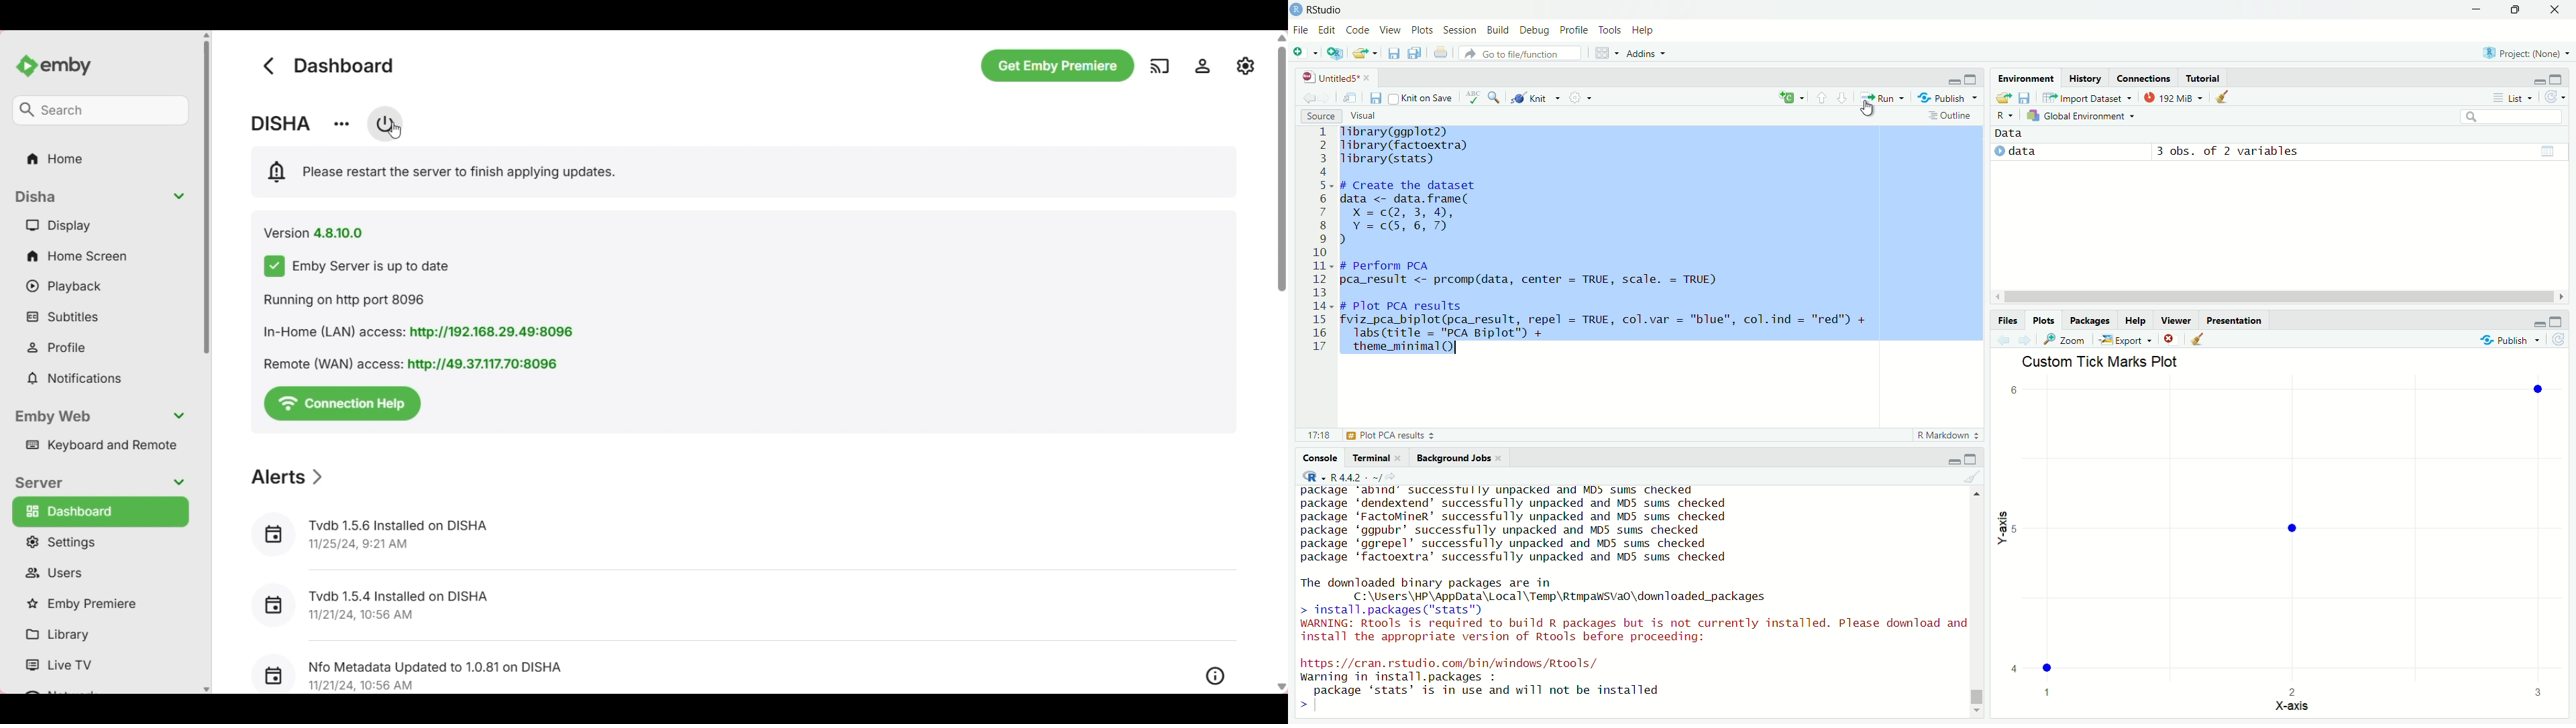  I want to click on search, so click(2513, 117).